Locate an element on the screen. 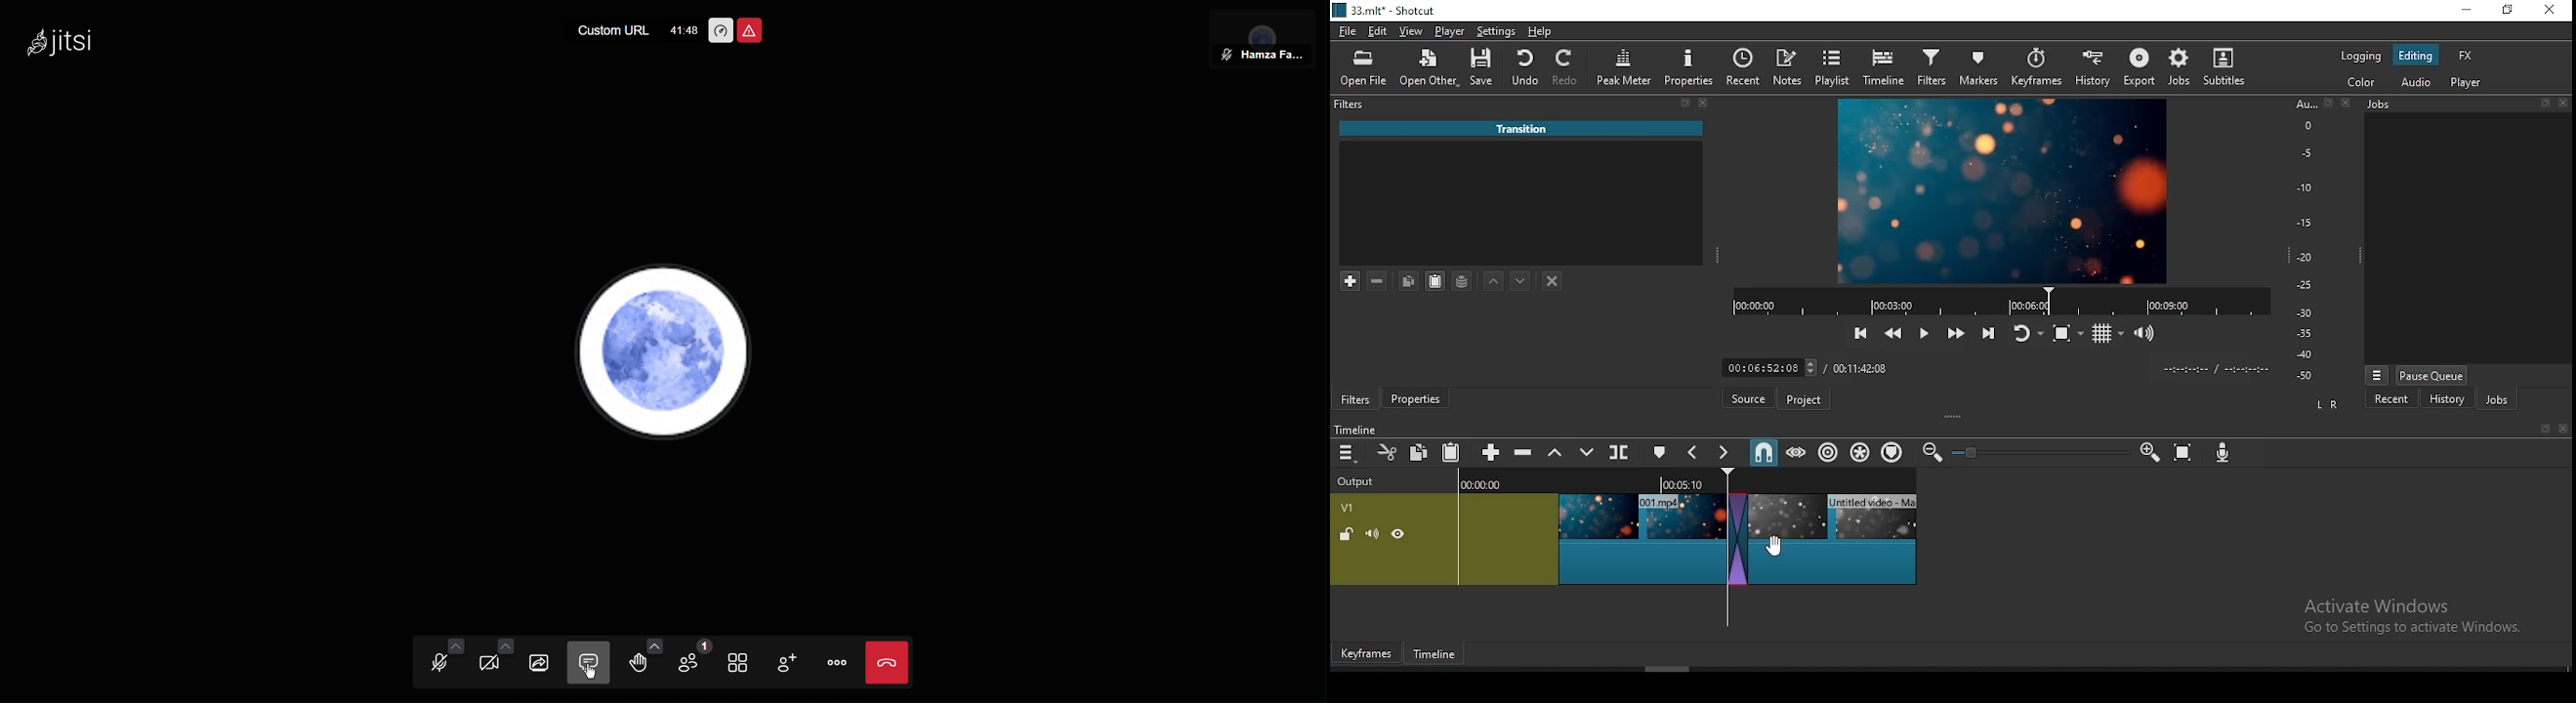  file is located at coordinates (1349, 31).